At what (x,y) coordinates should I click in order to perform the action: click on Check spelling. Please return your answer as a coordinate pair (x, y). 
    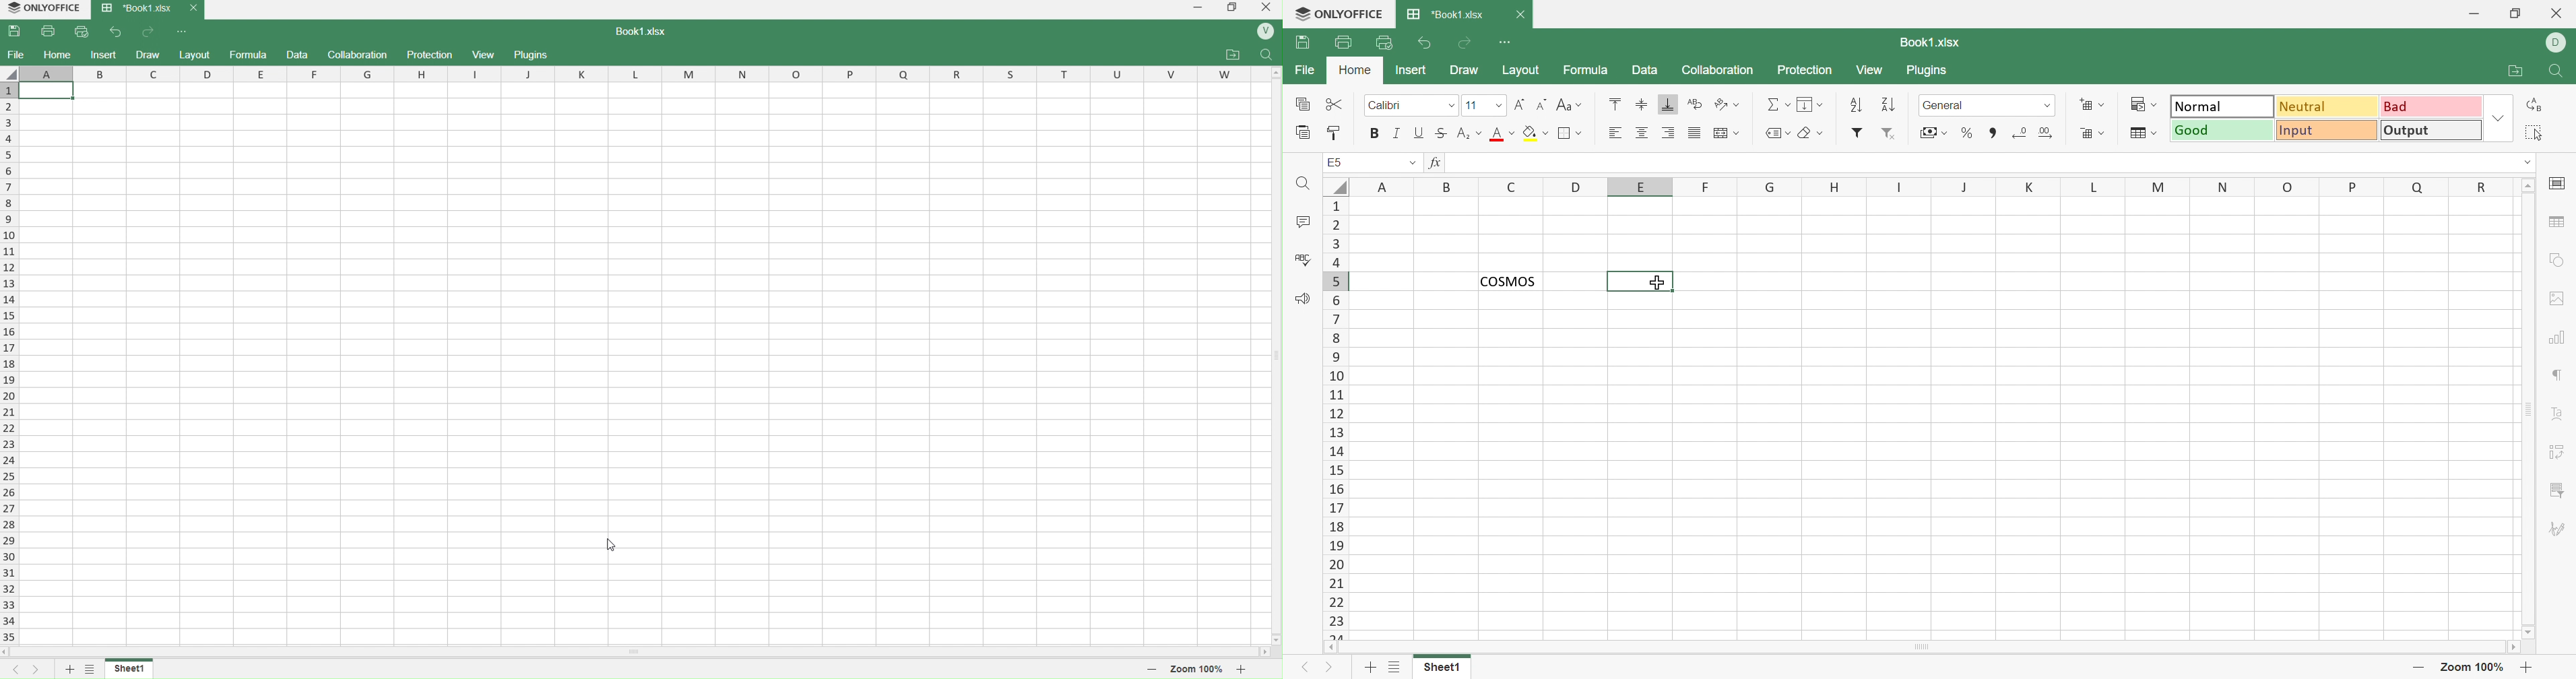
    Looking at the image, I should click on (1299, 258).